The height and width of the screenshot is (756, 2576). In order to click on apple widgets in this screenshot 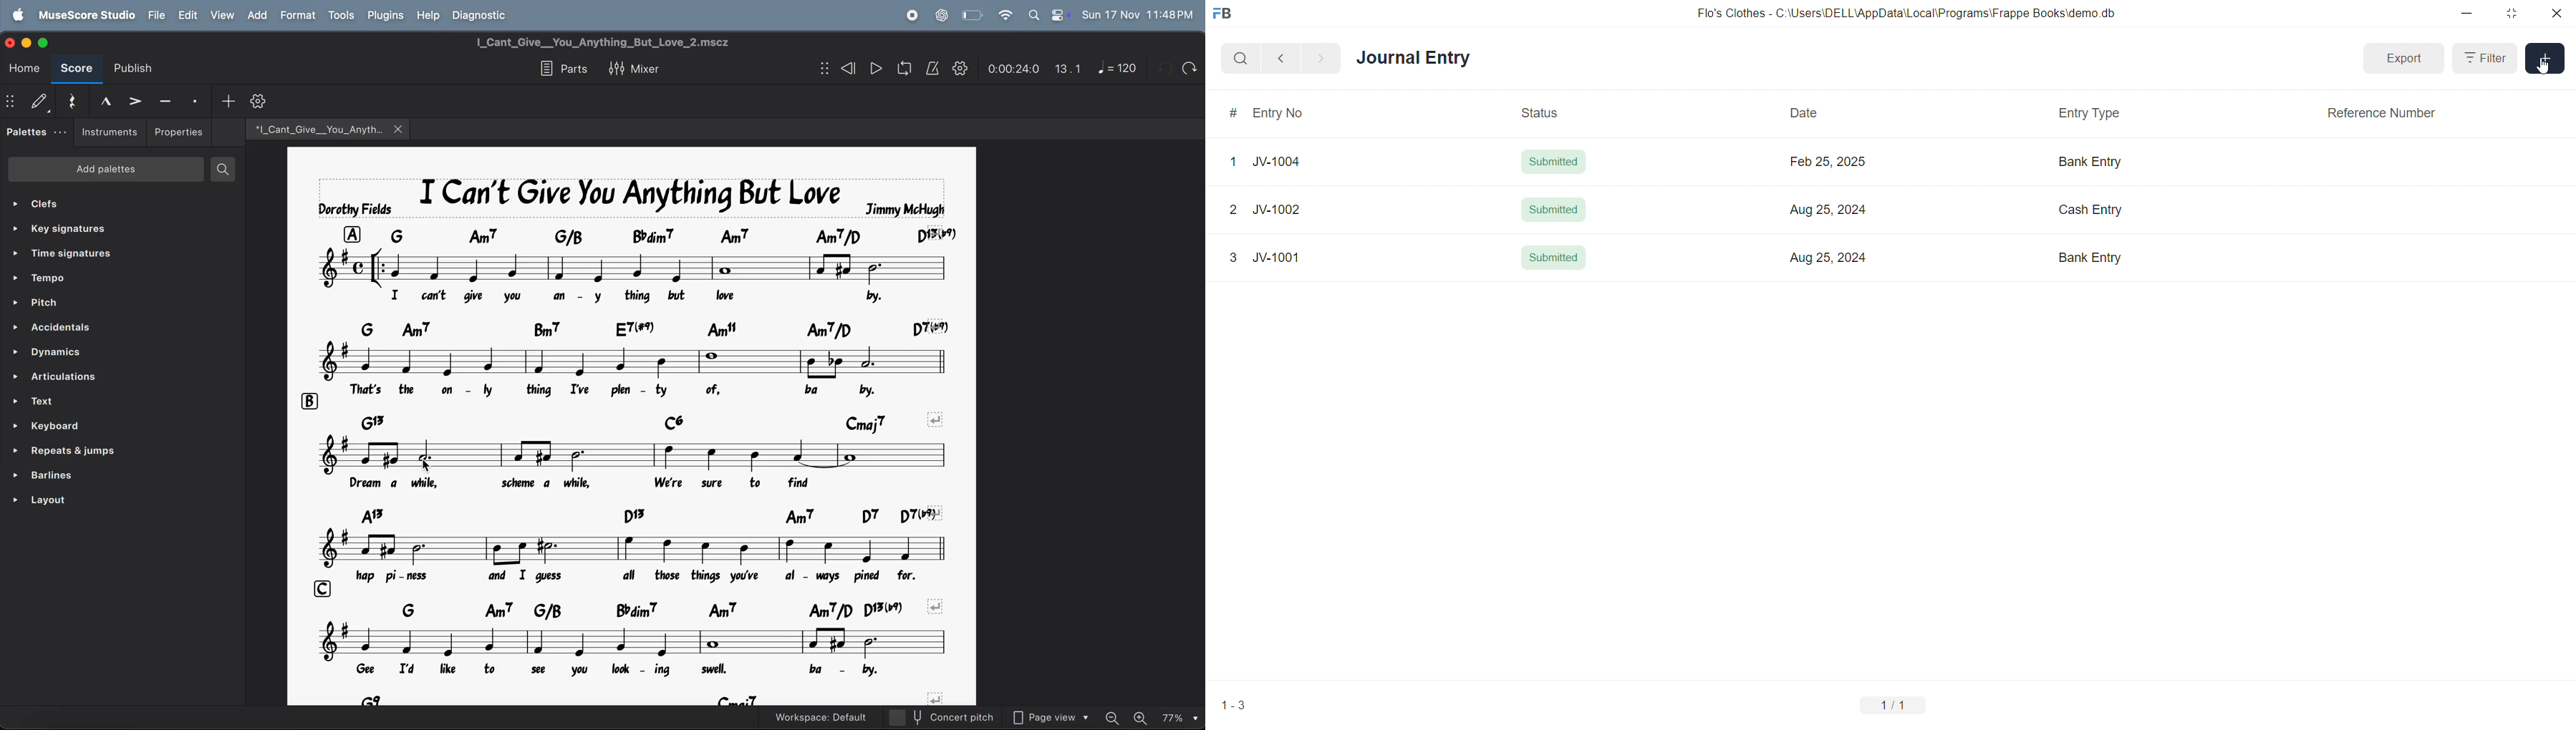, I will do `click(1049, 15)`.